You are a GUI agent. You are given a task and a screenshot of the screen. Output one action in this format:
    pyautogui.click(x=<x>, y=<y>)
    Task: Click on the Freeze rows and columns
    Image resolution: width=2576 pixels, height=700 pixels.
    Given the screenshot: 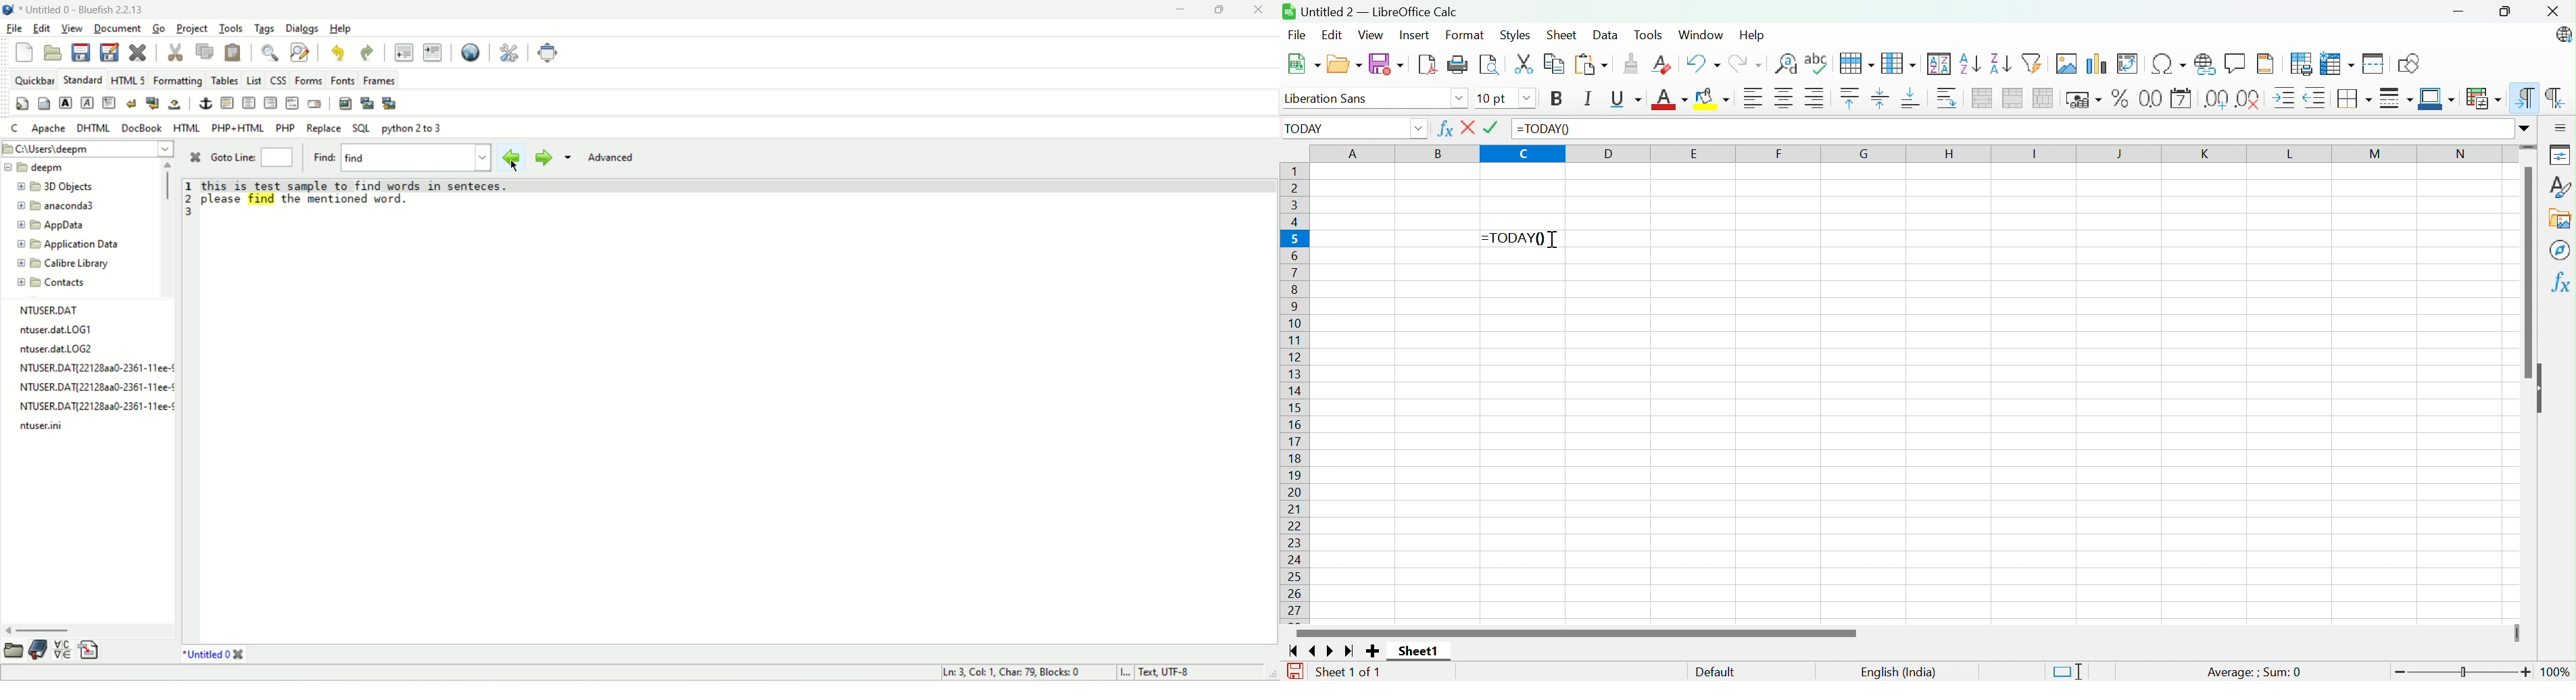 What is the action you would take?
    pyautogui.click(x=2336, y=65)
    